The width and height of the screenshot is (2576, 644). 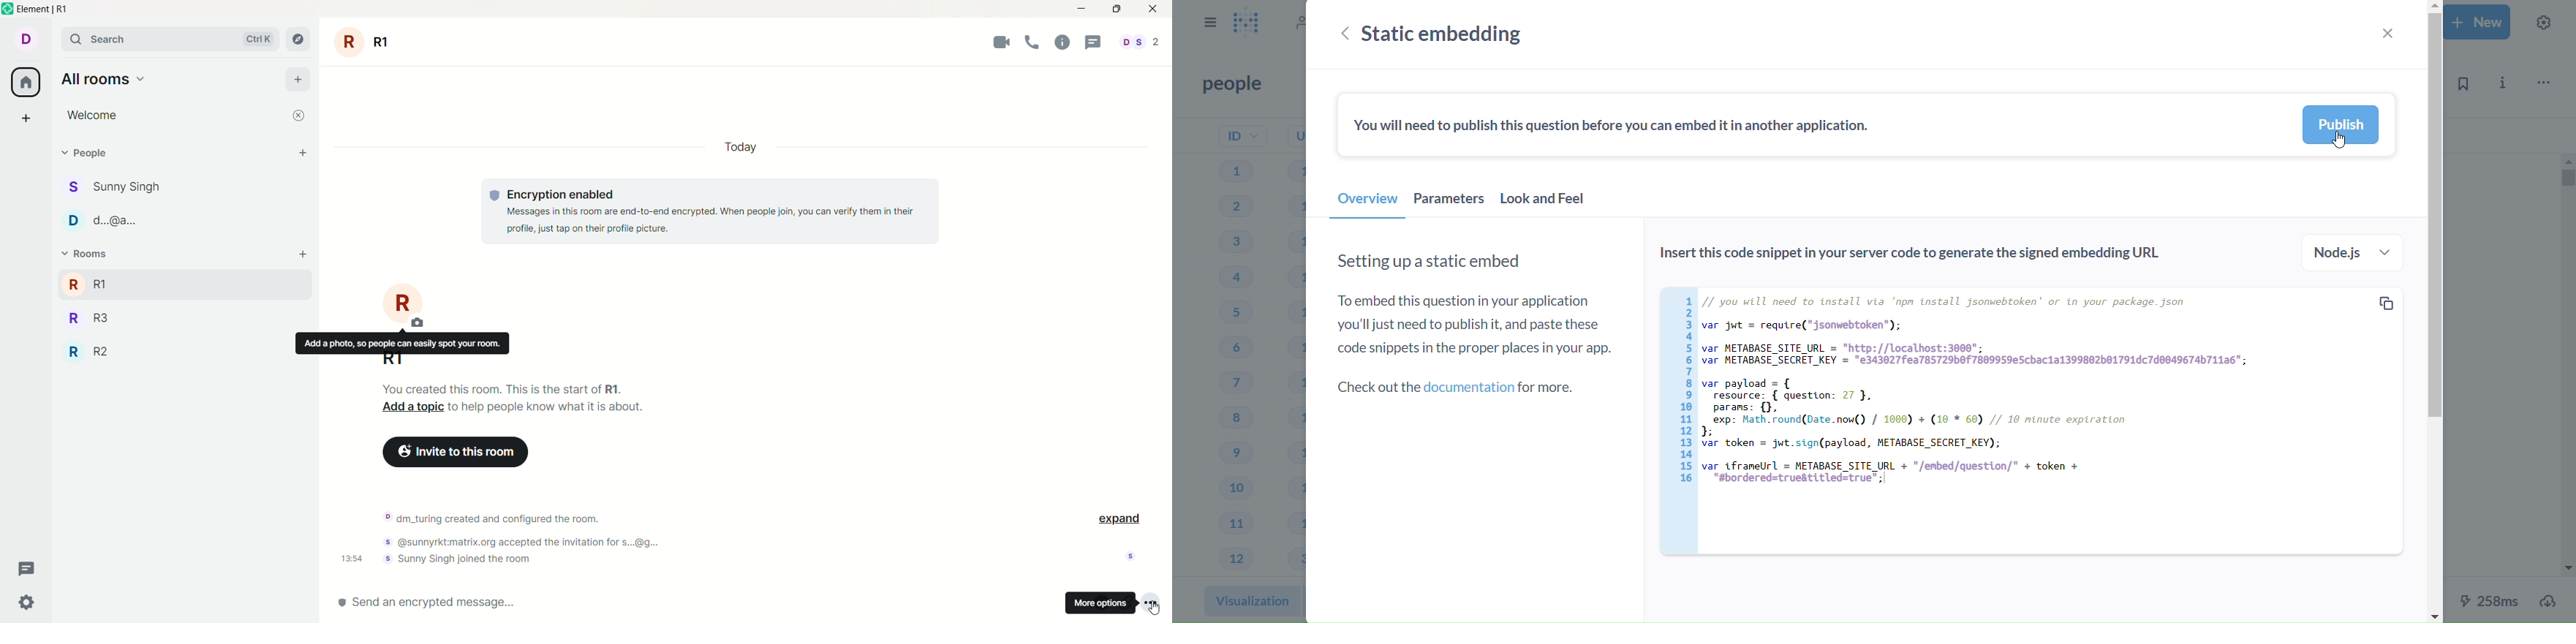 I want to click on Notification, so click(x=492, y=519).